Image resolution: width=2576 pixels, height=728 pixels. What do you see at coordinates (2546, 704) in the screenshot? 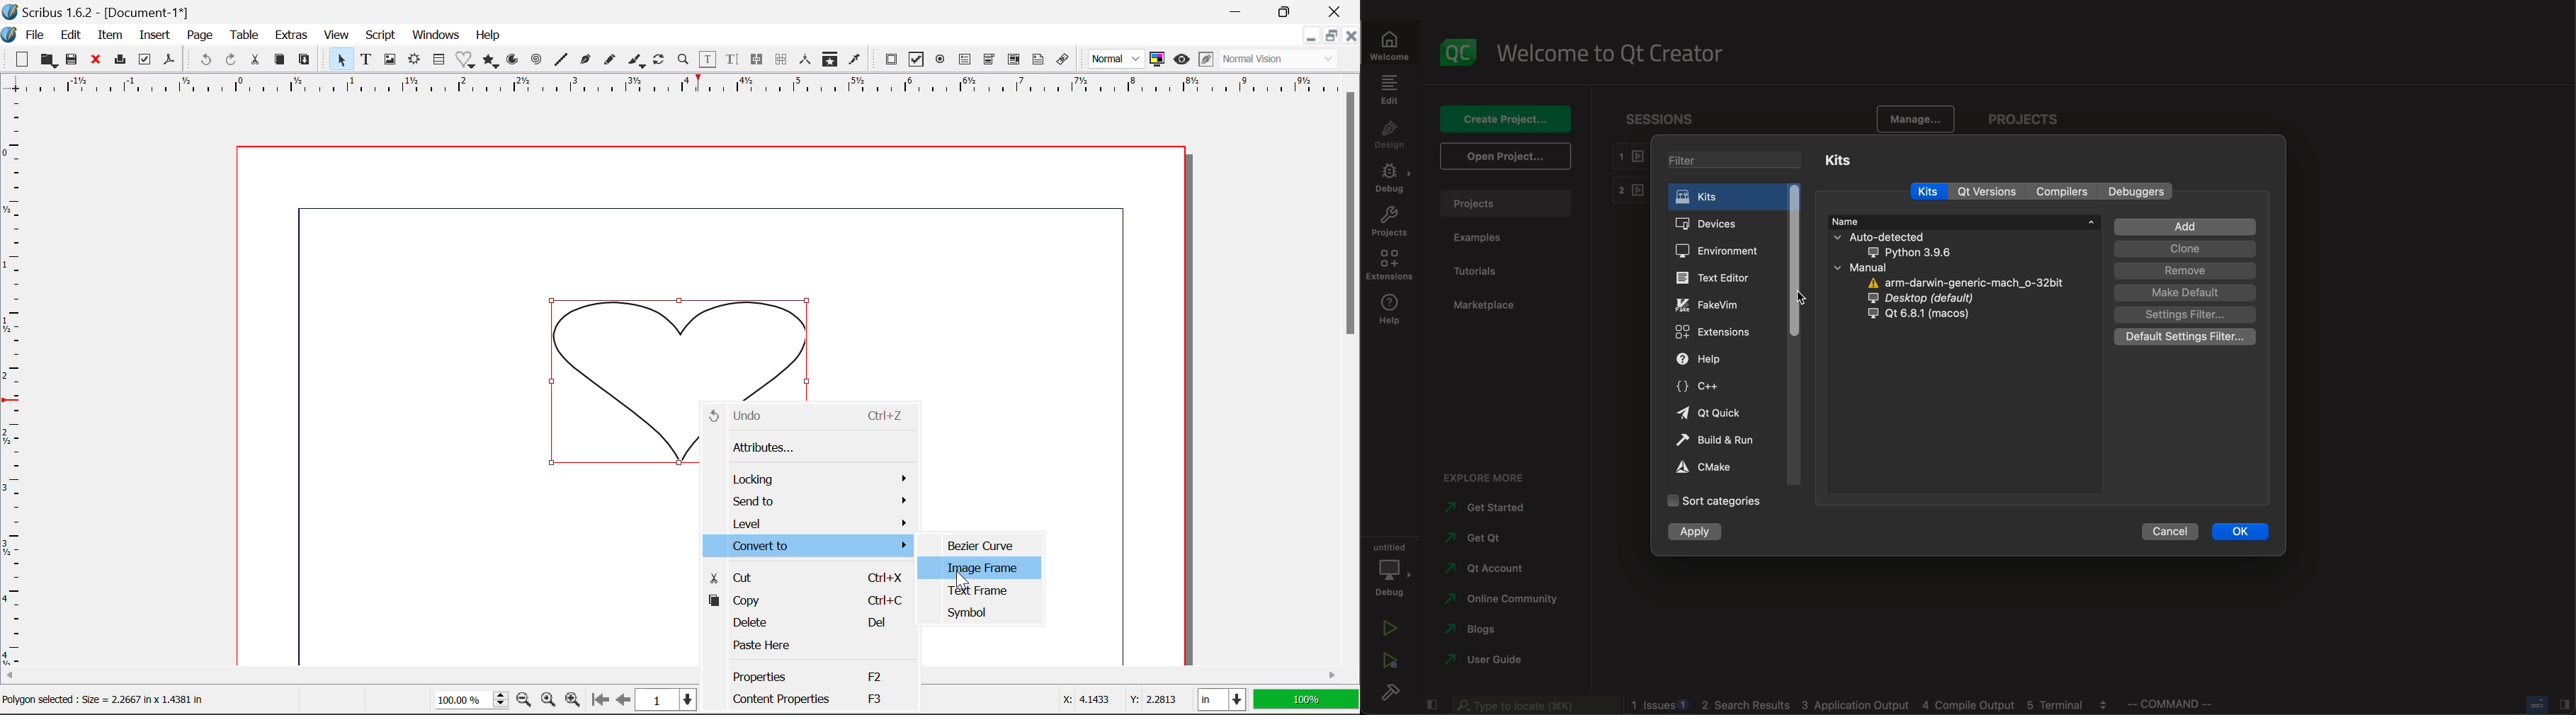
I see `close slide bar` at bounding box center [2546, 704].